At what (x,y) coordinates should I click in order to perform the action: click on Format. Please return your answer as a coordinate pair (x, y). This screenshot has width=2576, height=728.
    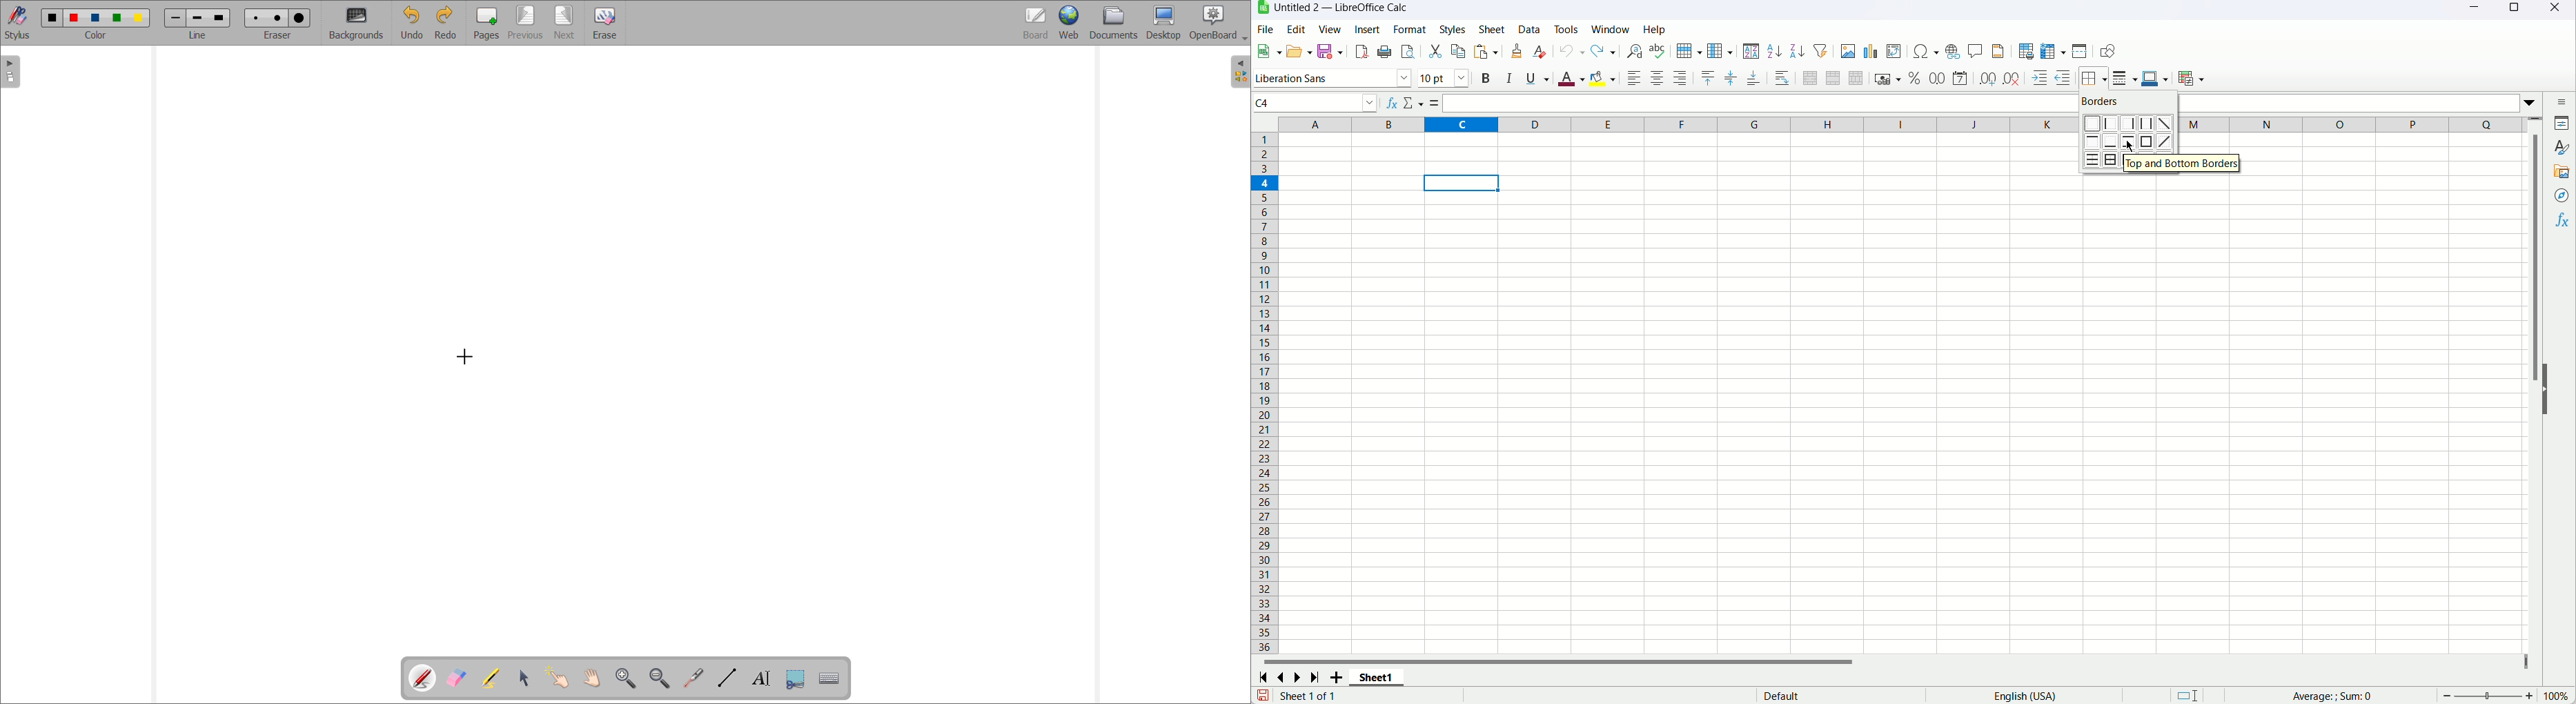
    Looking at the image, I should click on (1408, 28).